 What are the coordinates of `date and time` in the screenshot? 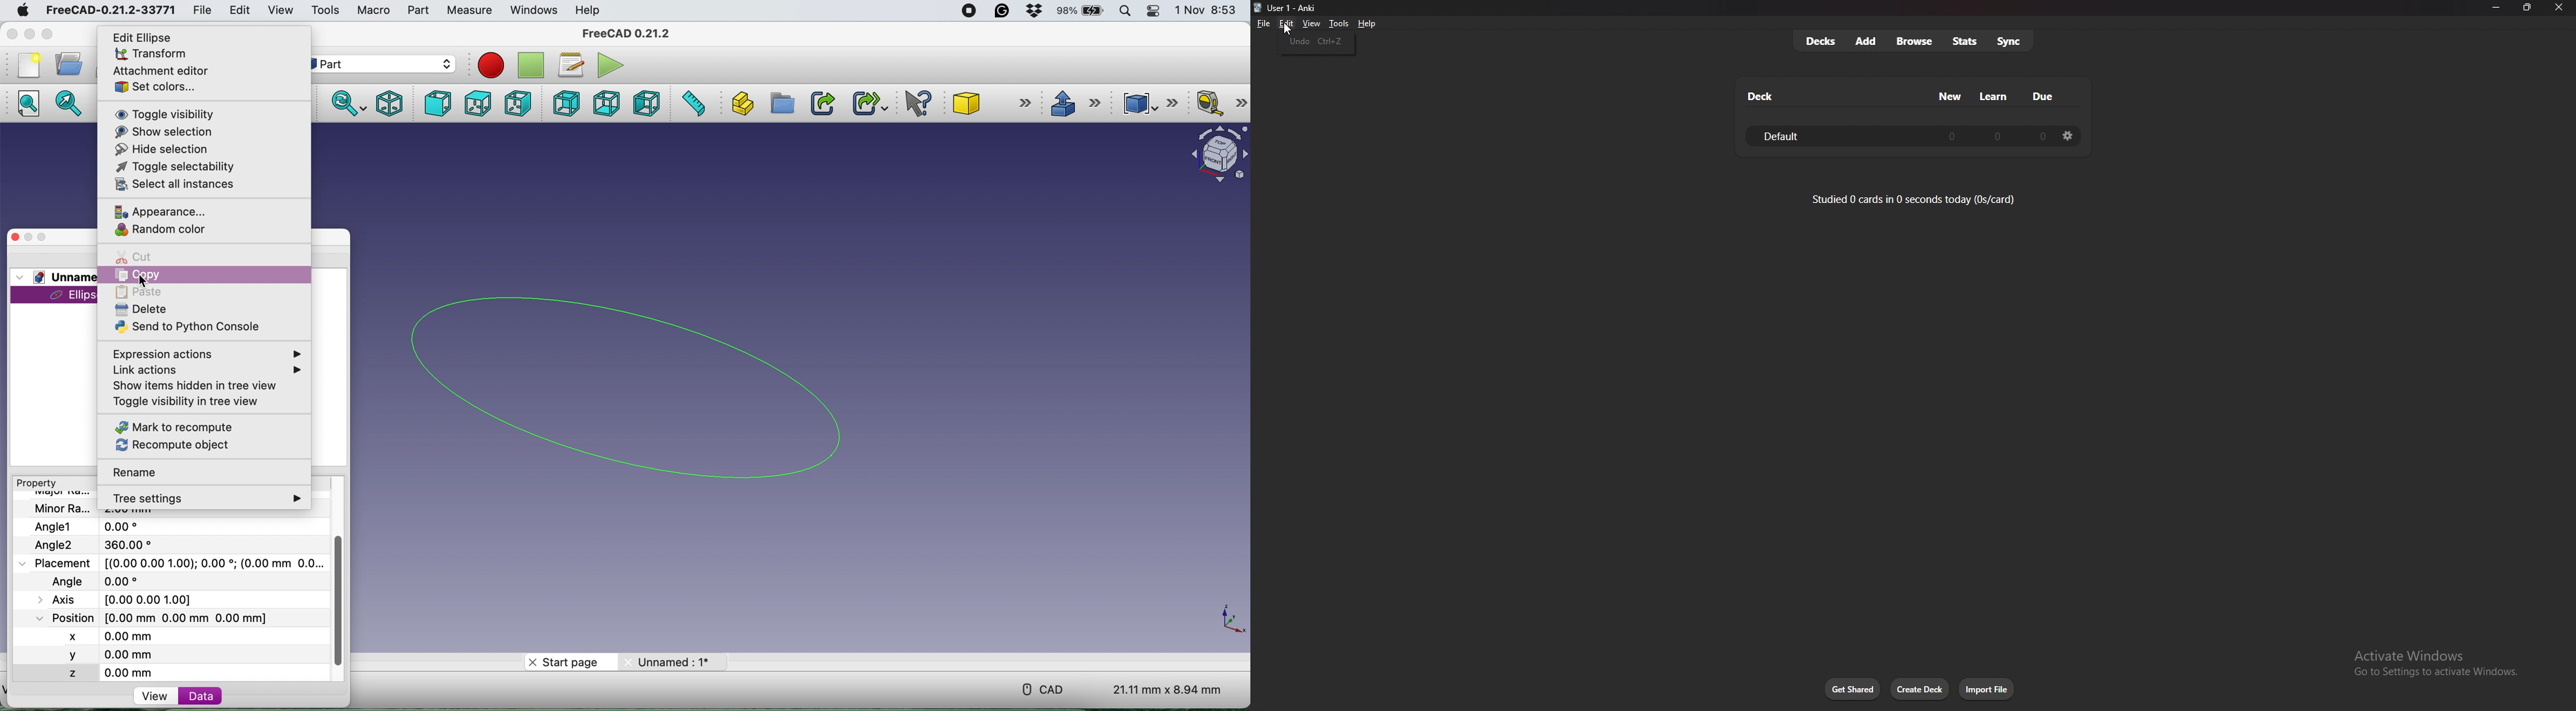 It's located at (1208, 11).